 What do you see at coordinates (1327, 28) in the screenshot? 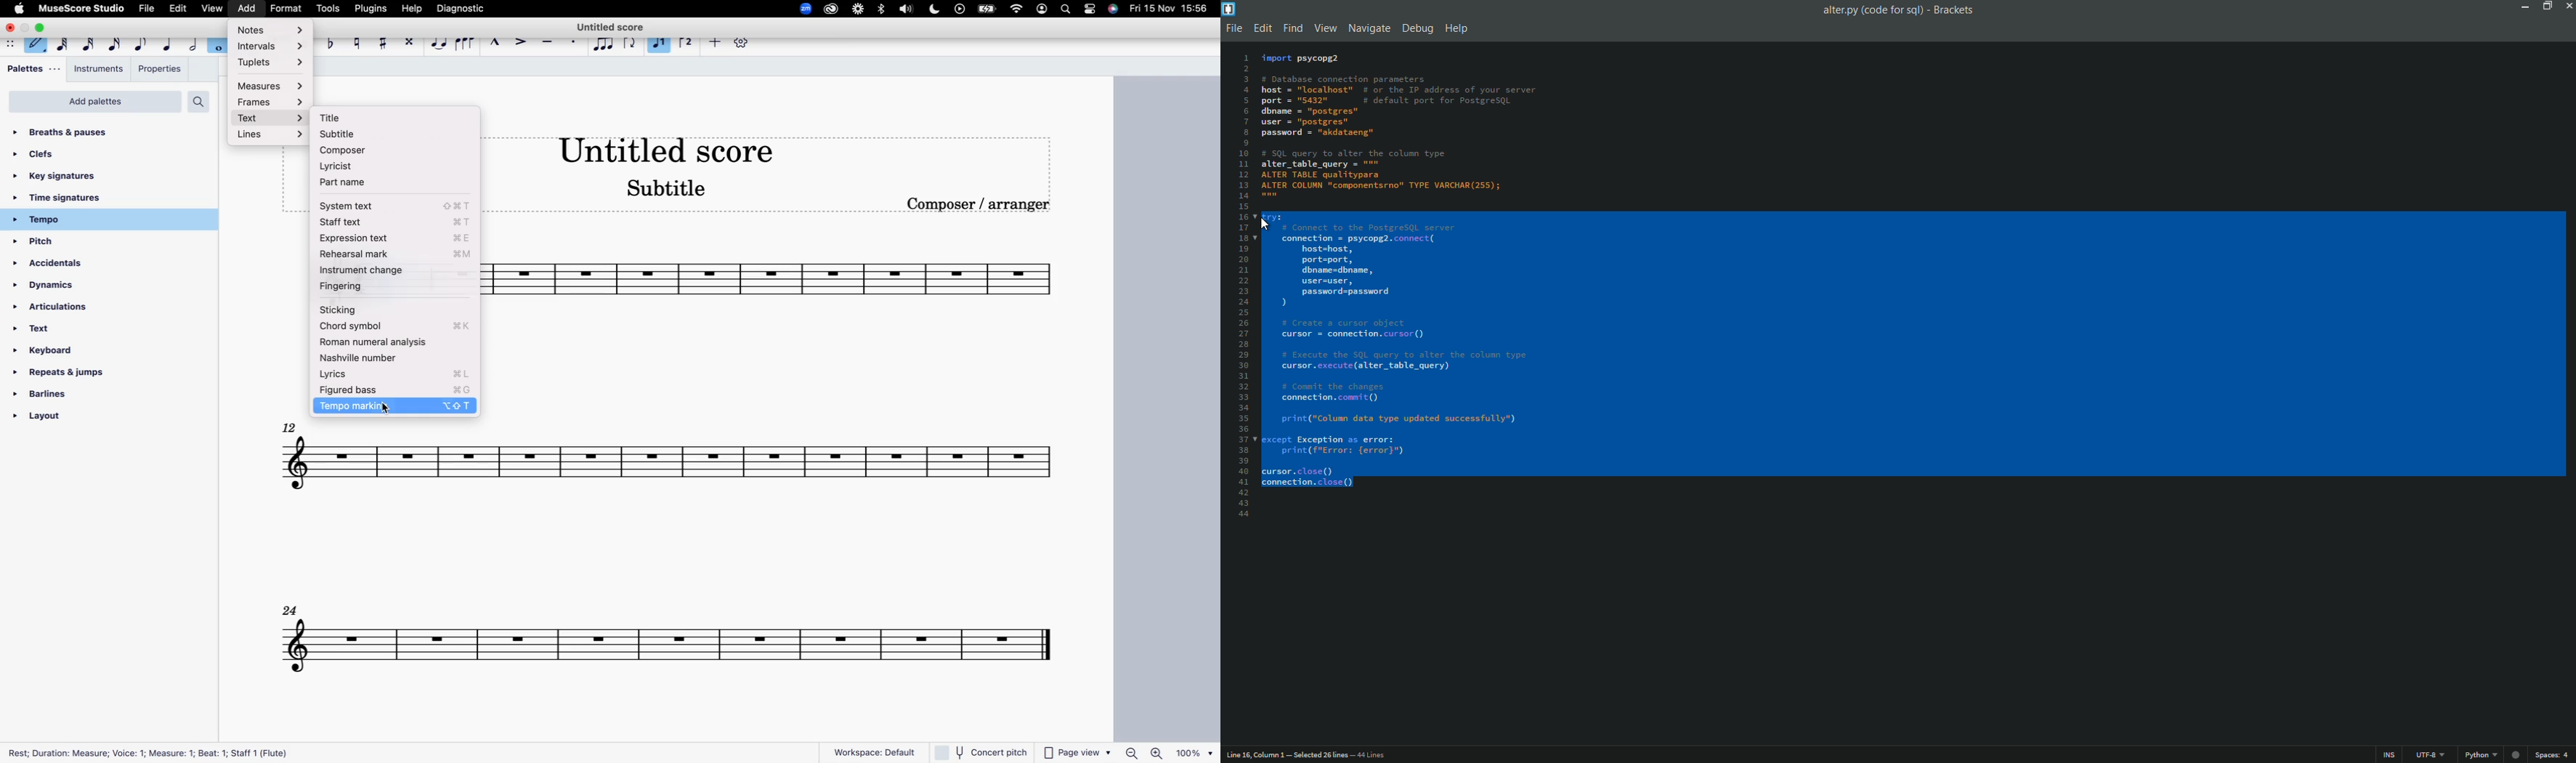
I see `view menu` at bounding box center [1327, 28].